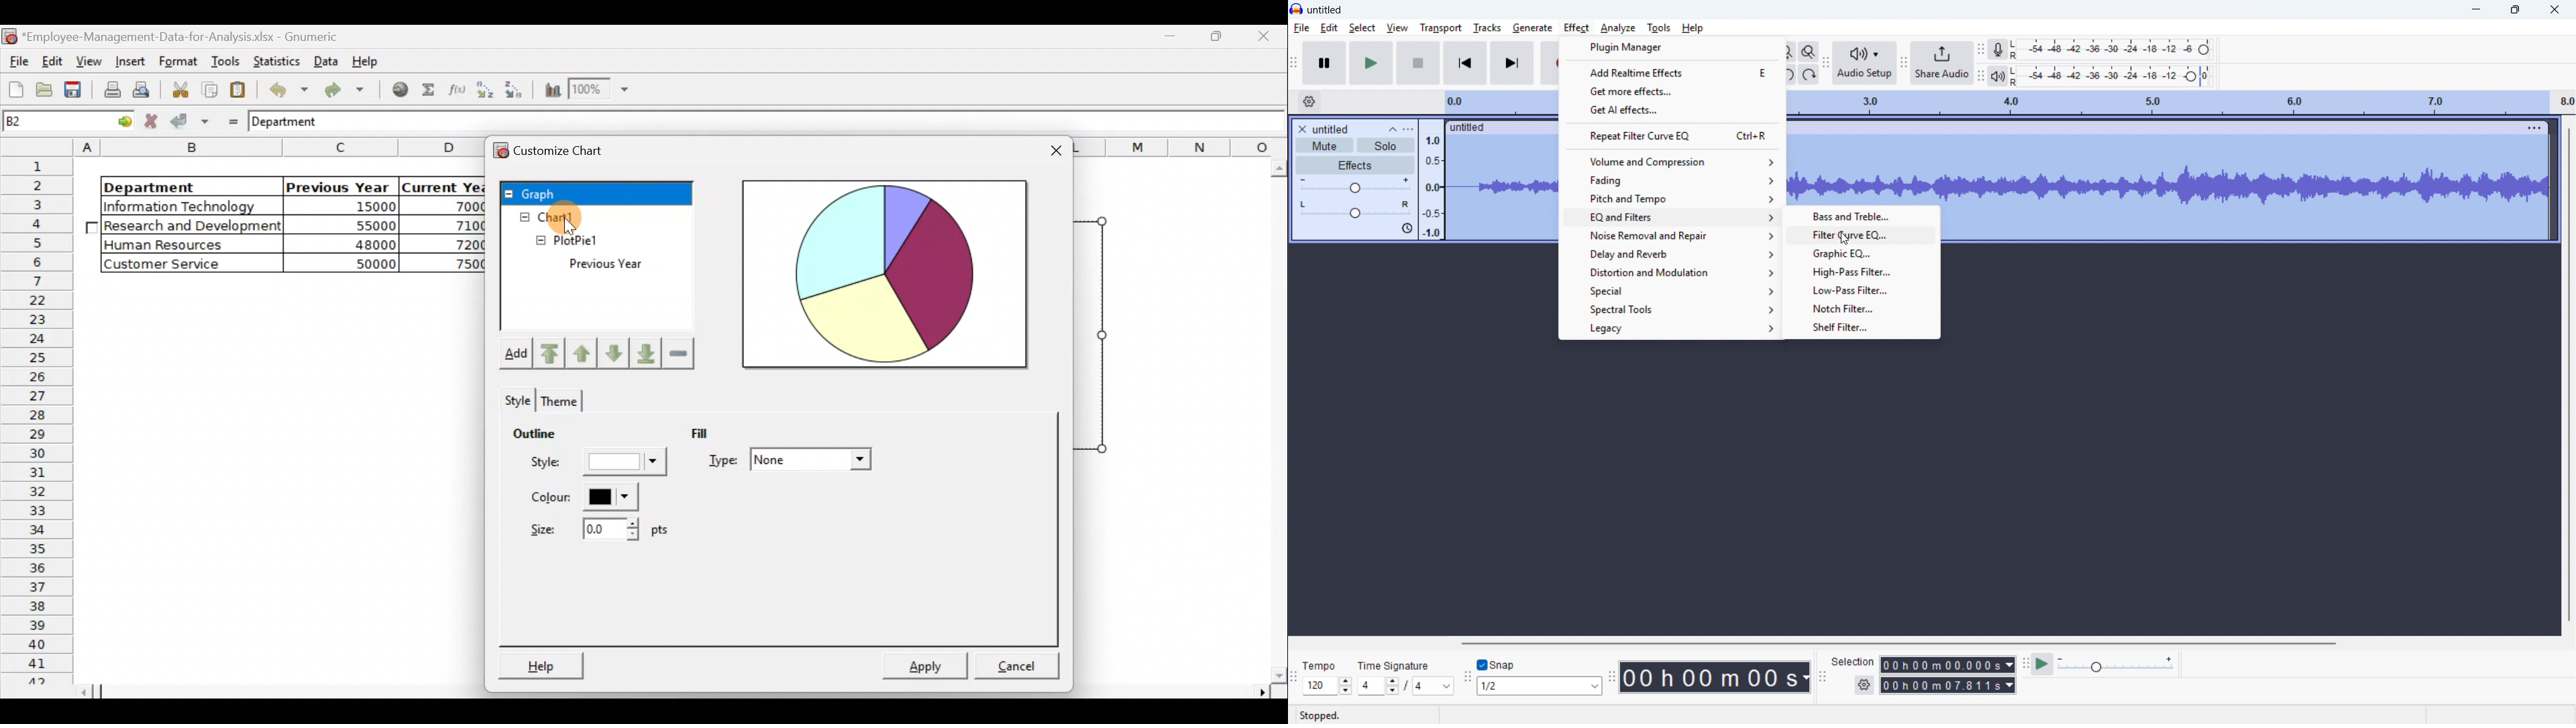  Describe the element at coordinates (338, 184) in the screenshot. I see `Previous Year` at that location.